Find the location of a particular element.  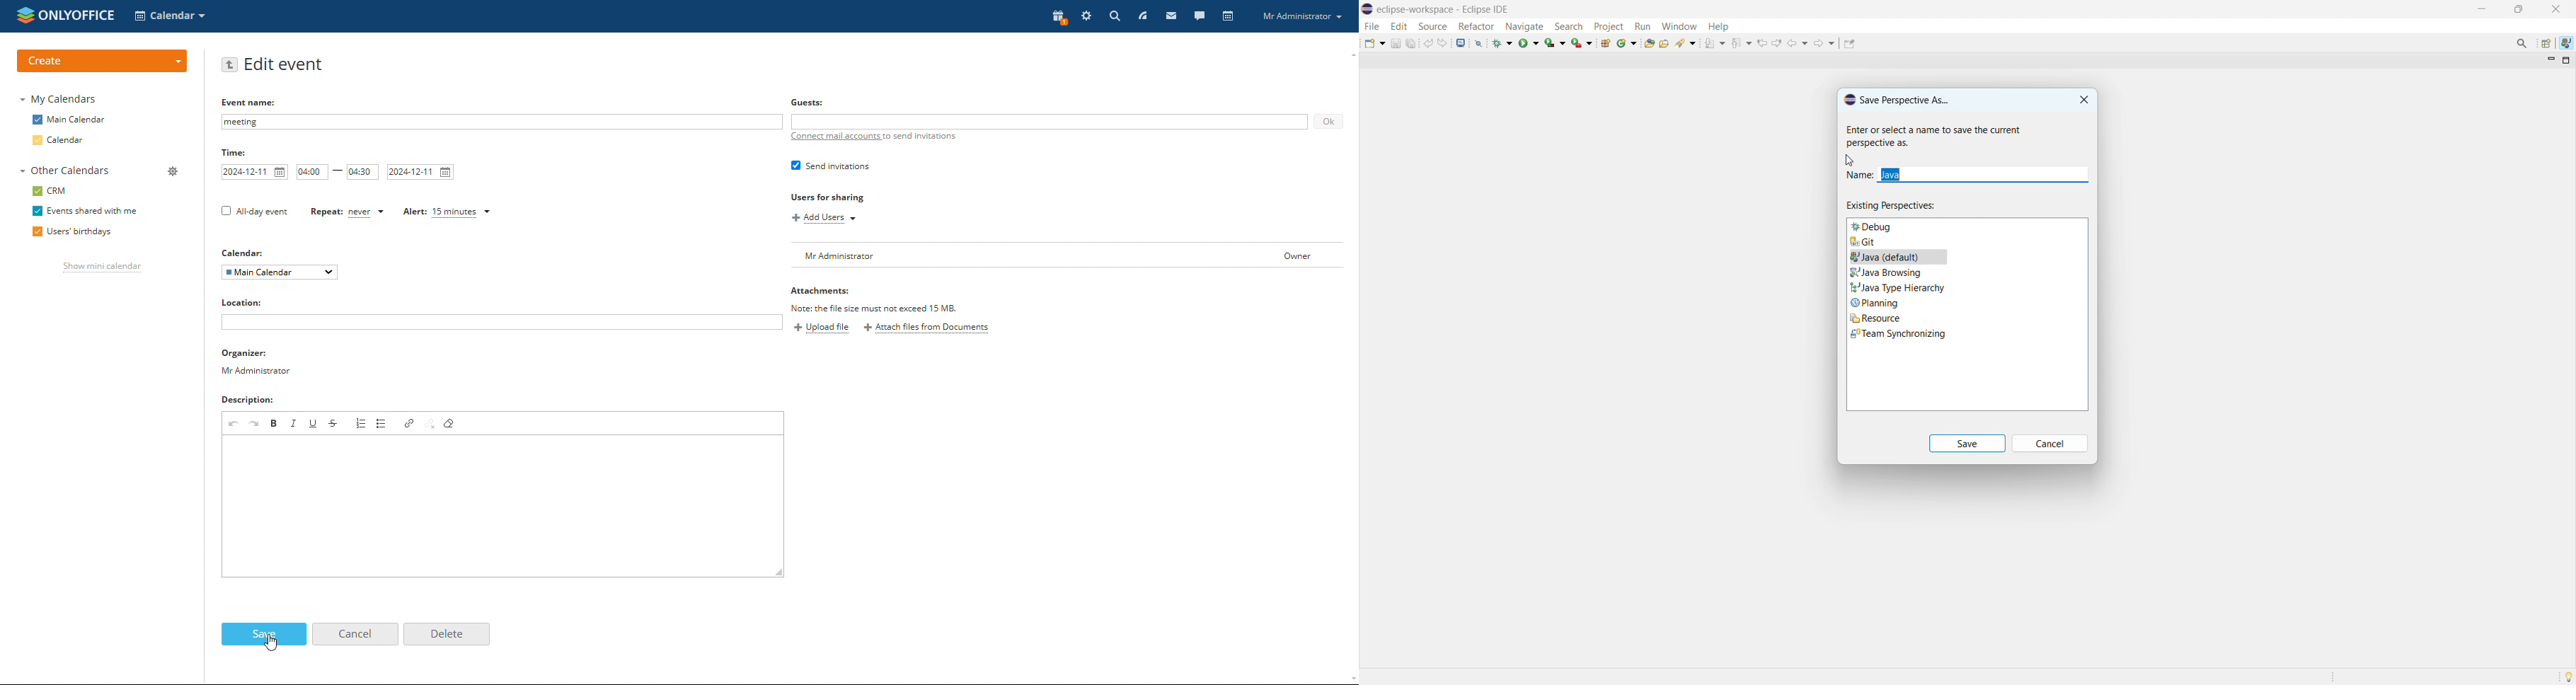

onlyoffice is located at coordinates (80, 19).